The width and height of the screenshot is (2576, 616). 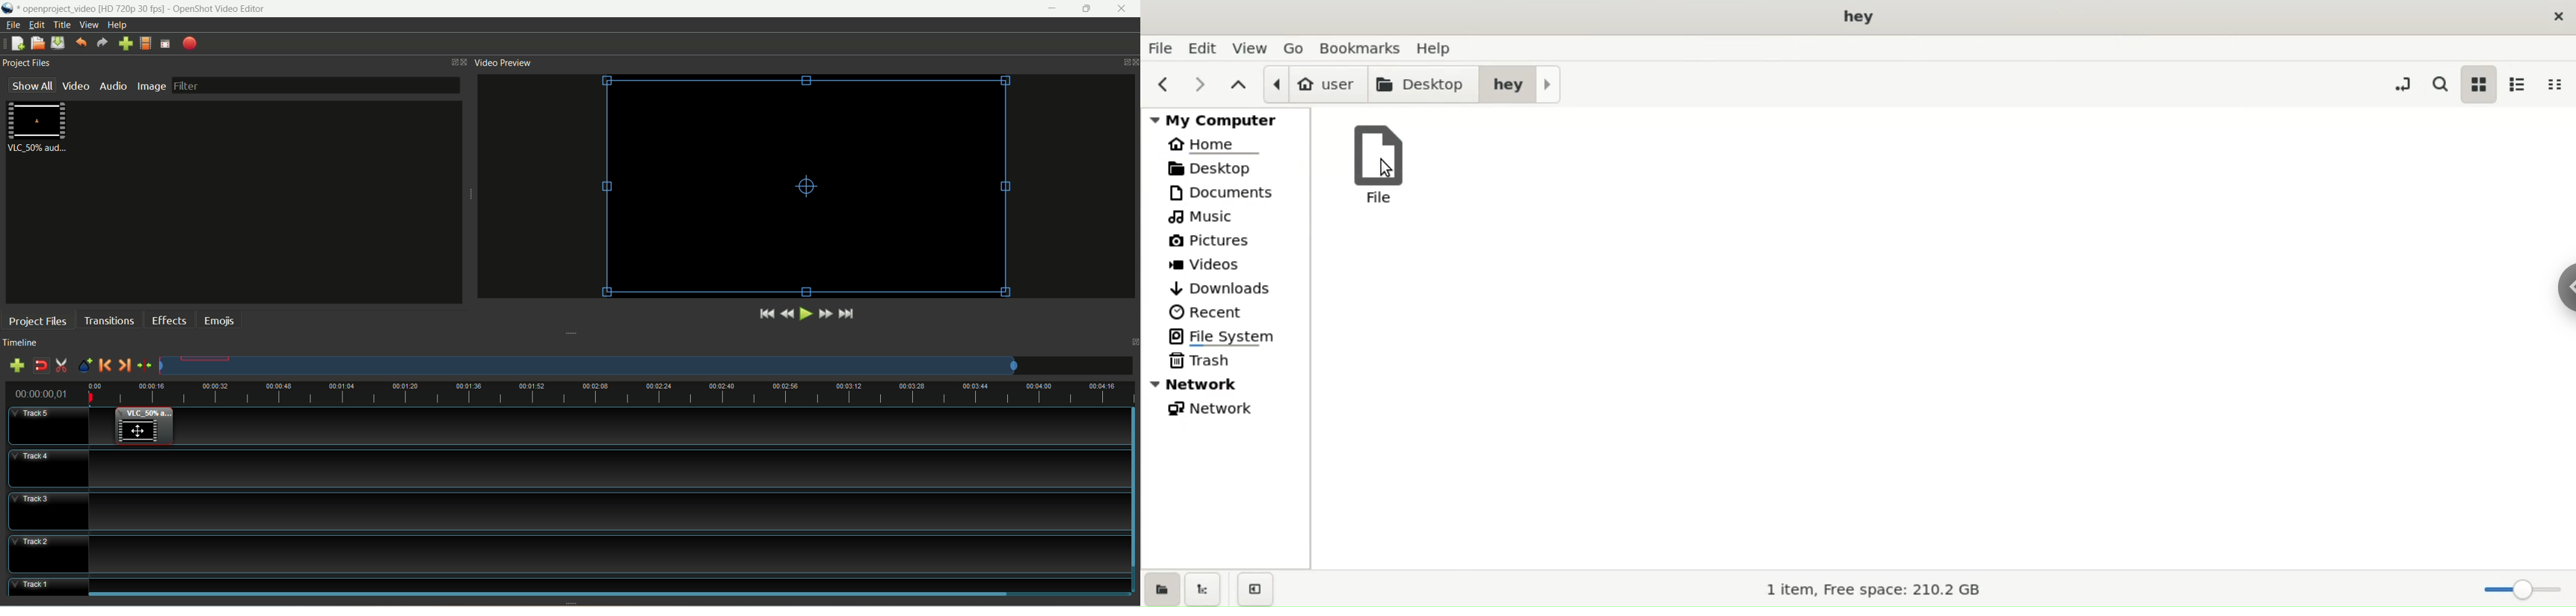 What do you see at coordinates (316, 86) in the screenshot?
I see `filter` at bounding box center [316, 86].